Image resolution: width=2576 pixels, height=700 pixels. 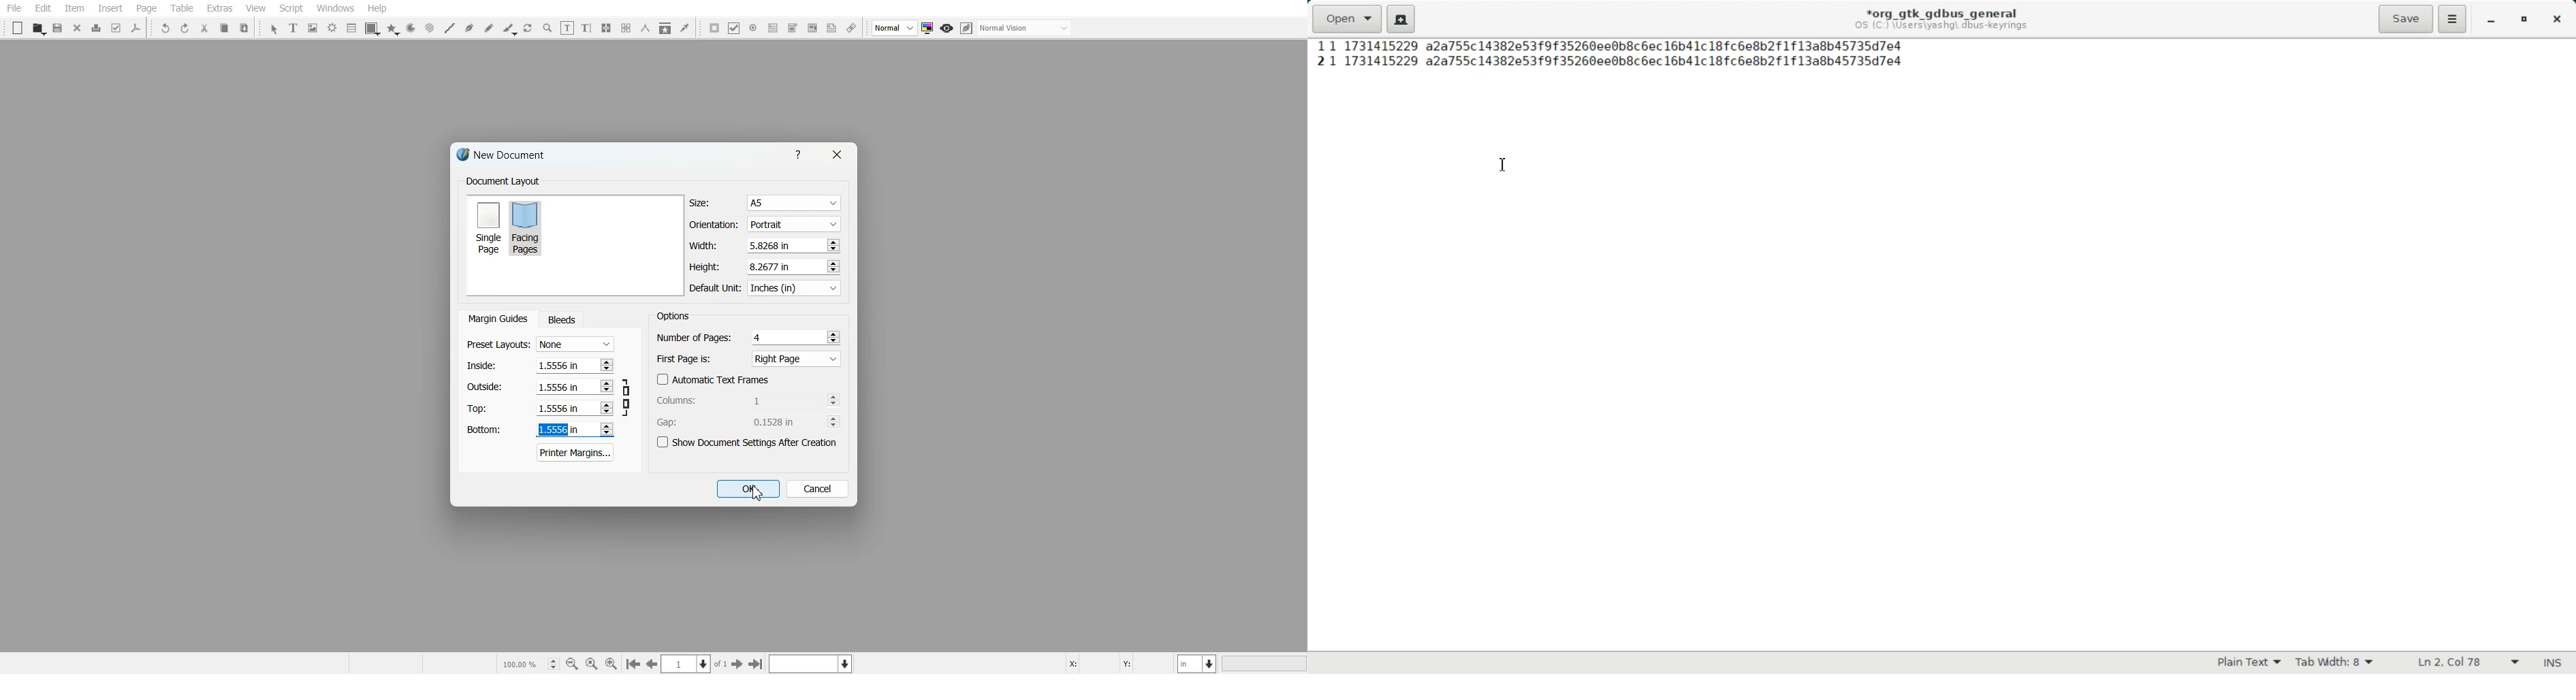 I want to click on Open, so click(x=38, y=29).